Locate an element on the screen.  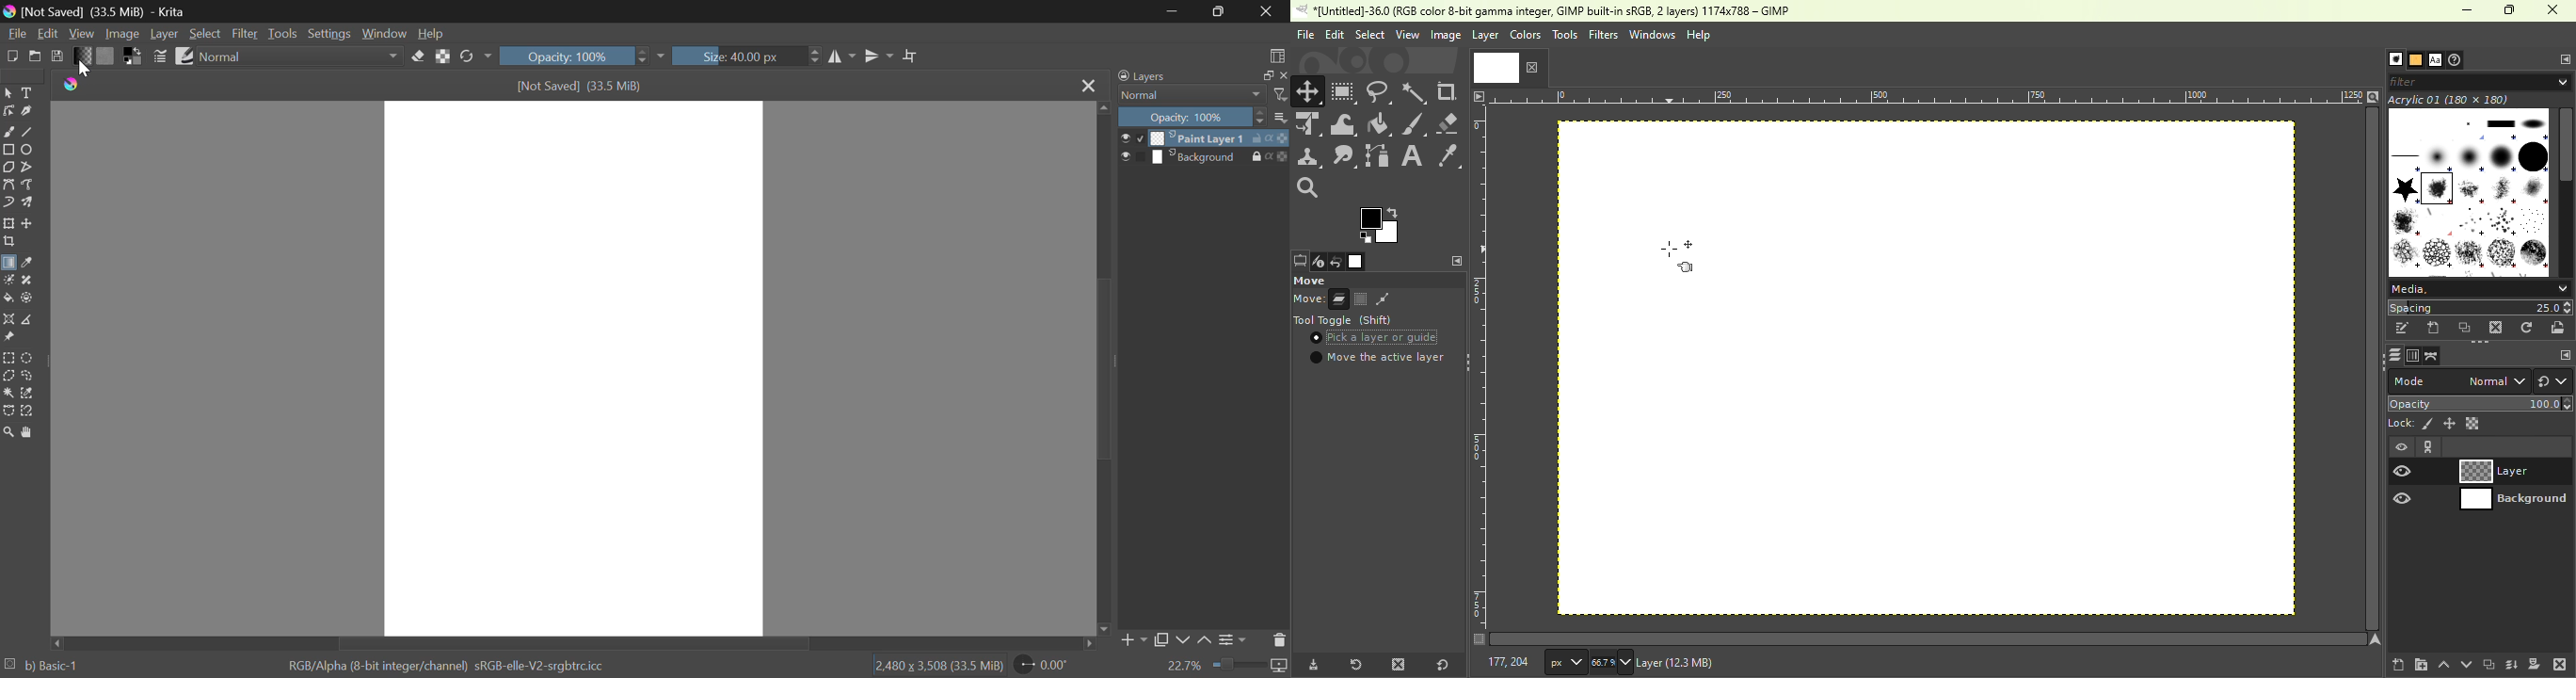
Open brush as image is located at coordinates (2561, 328).